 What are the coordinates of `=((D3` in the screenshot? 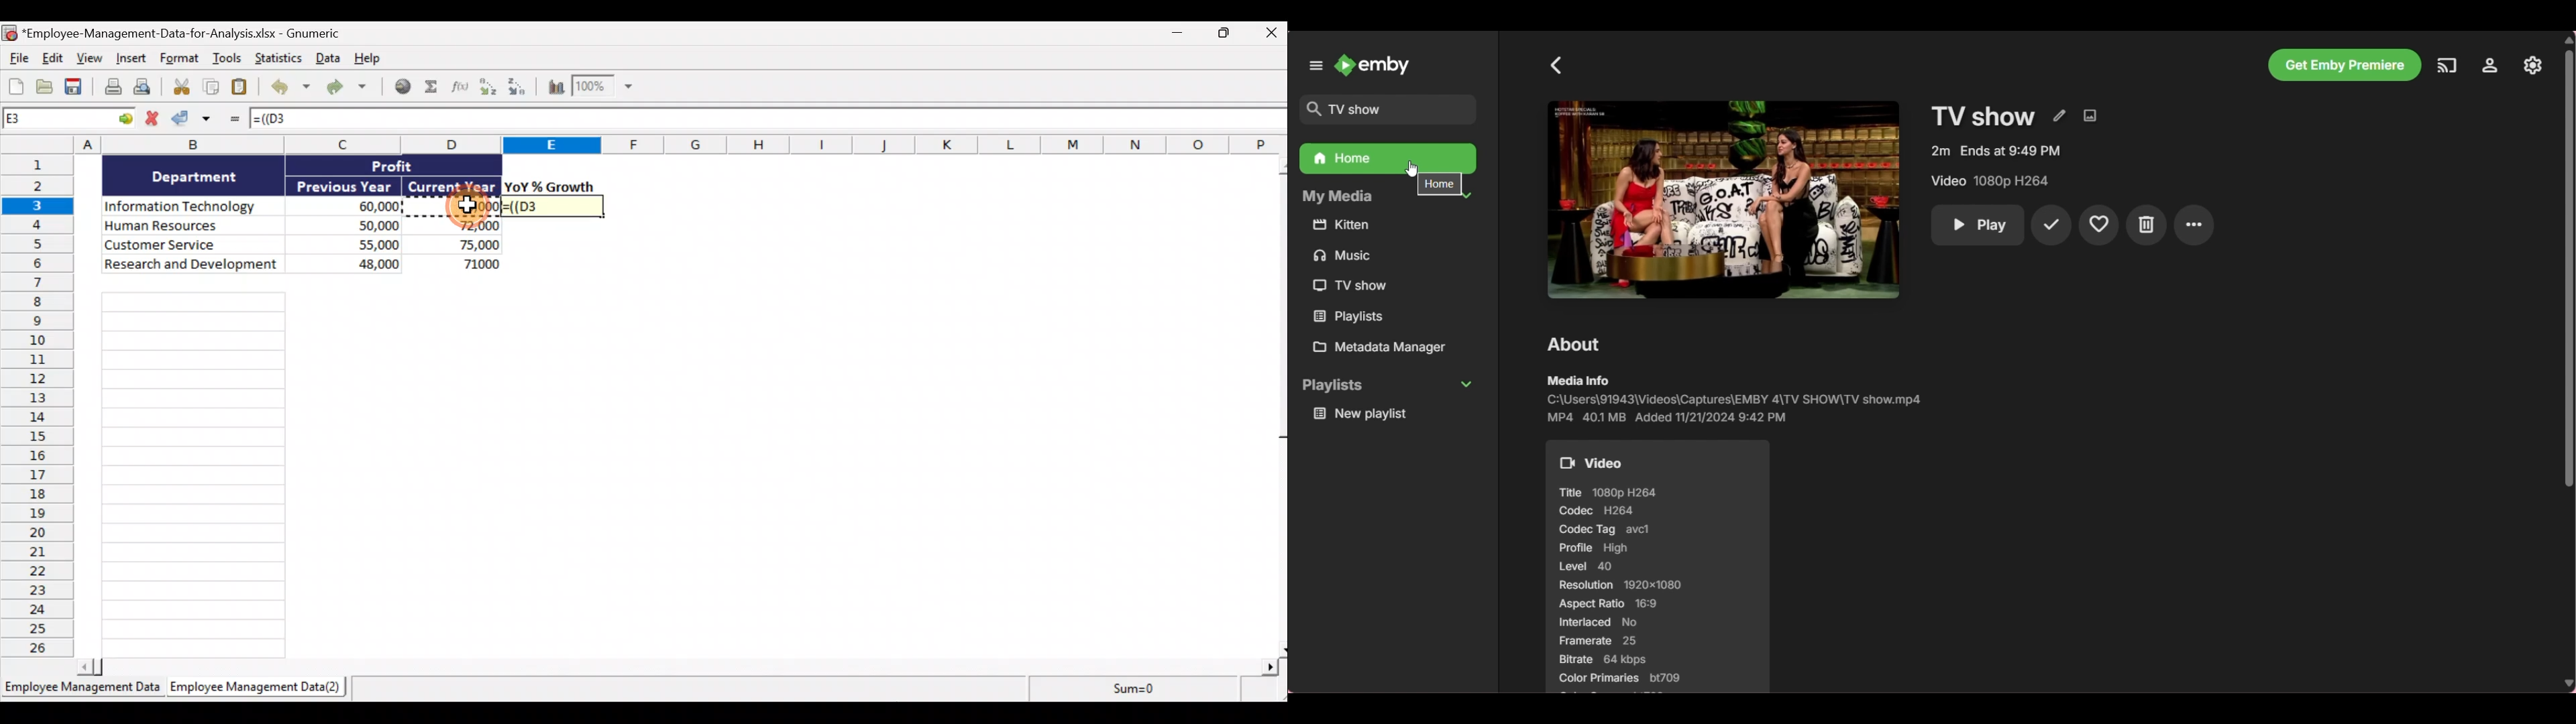 It's located at (290, 120).